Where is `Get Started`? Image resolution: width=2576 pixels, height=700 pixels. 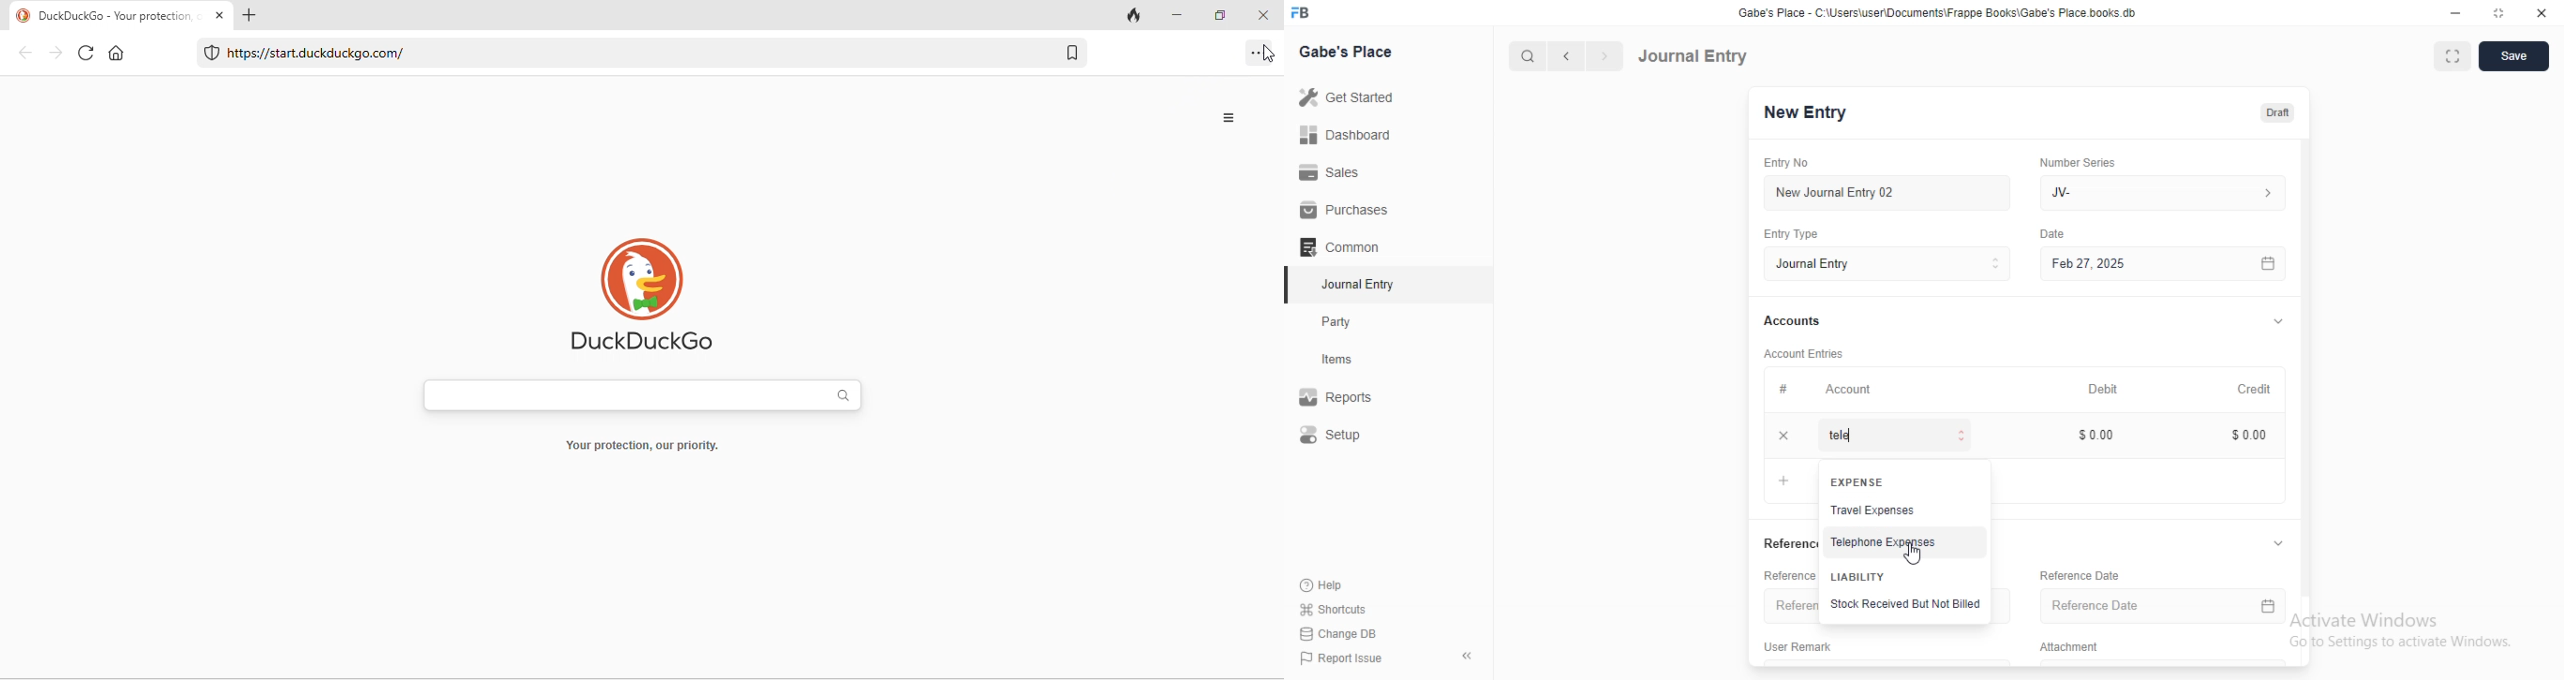
Get Started is located at coordinates (1350, 97).